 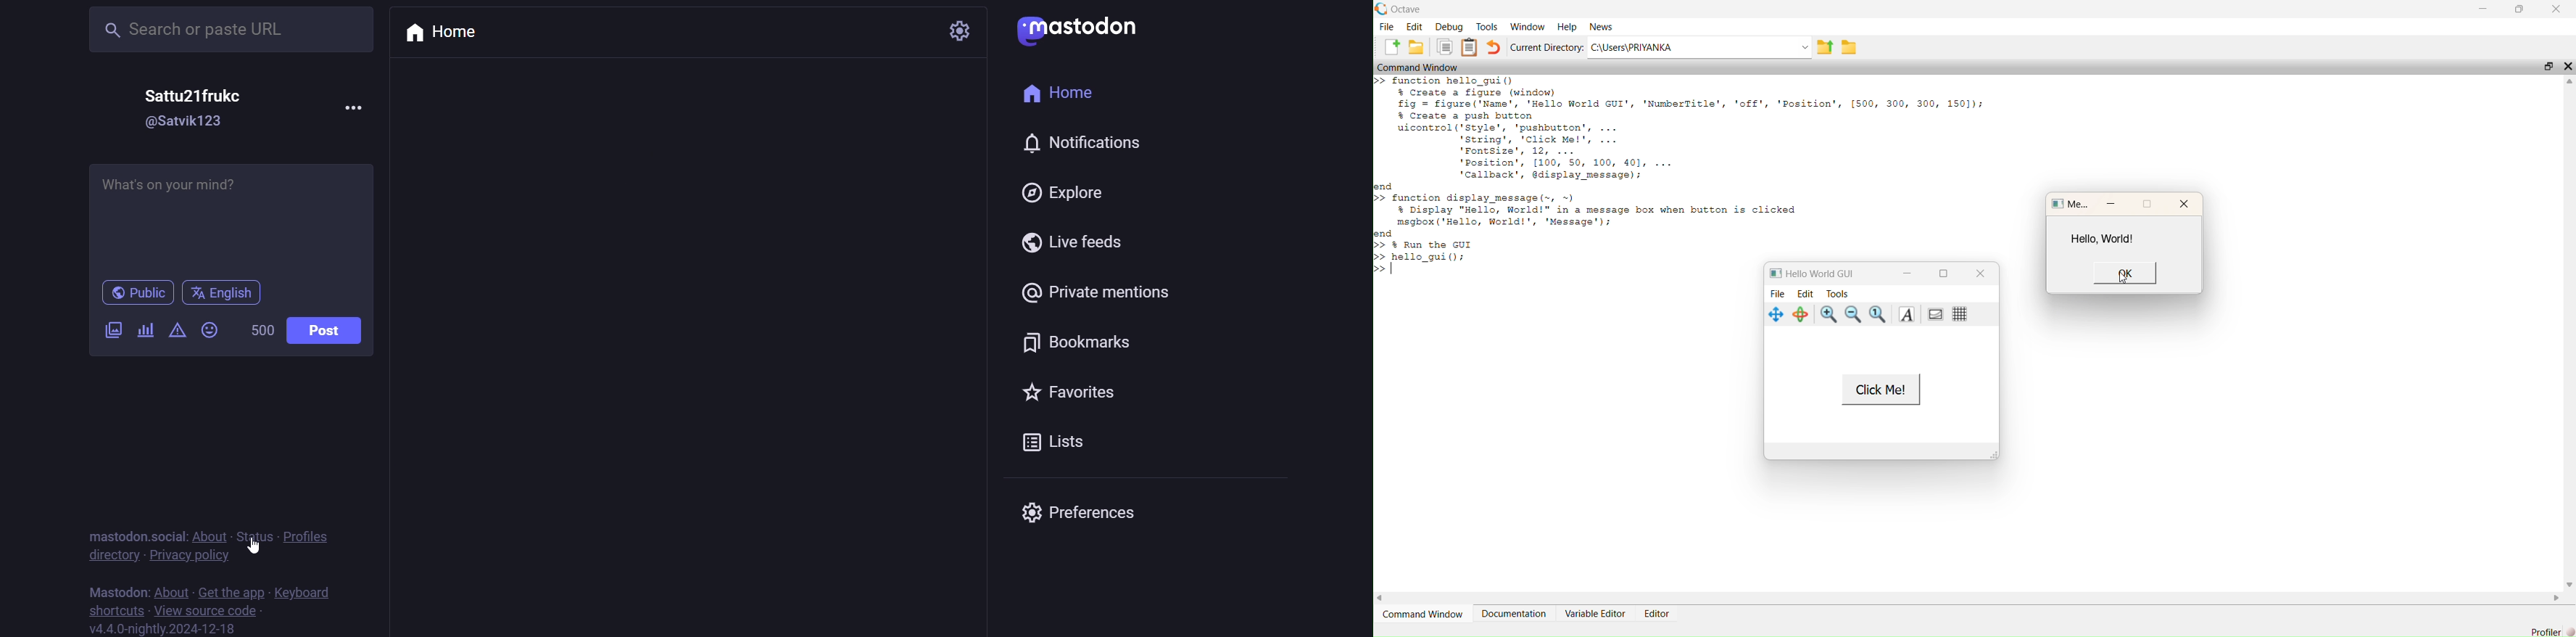 What do you see at coordinates (249, 536) in the screenshot?
I see `status` at bounding box center [249, 536].